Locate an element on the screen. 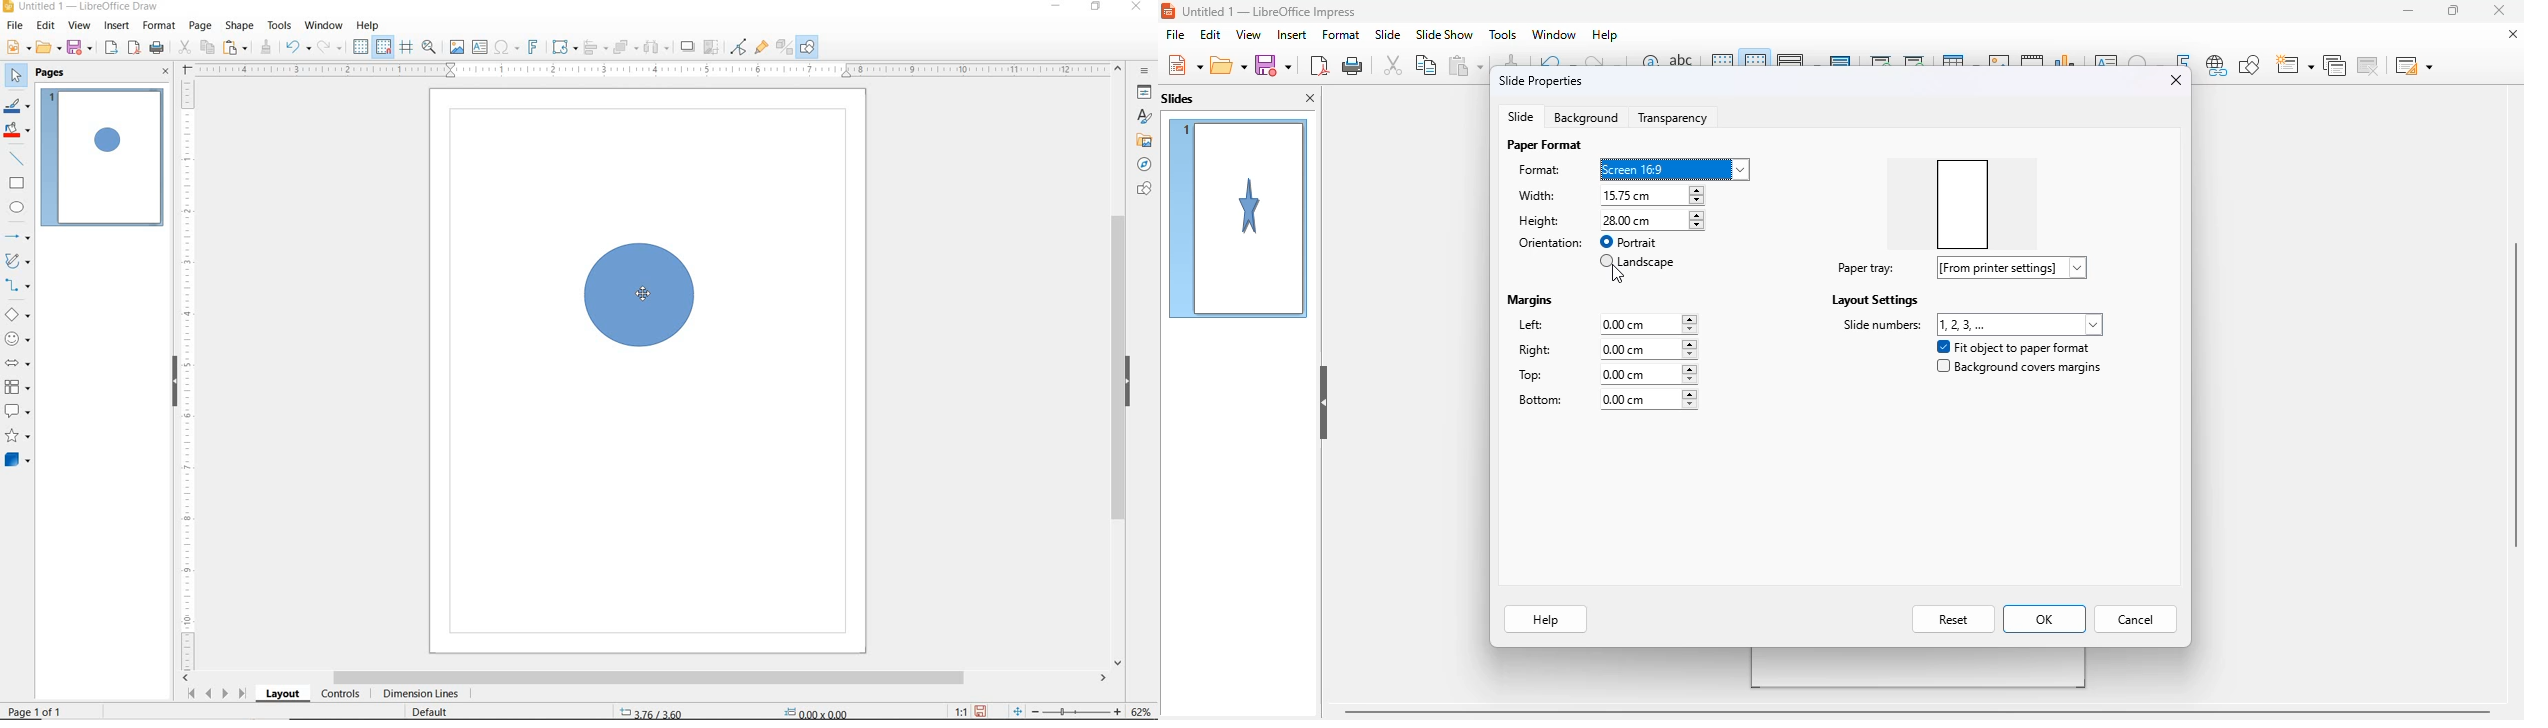  paper tray is located at coordinates (1864, 268).